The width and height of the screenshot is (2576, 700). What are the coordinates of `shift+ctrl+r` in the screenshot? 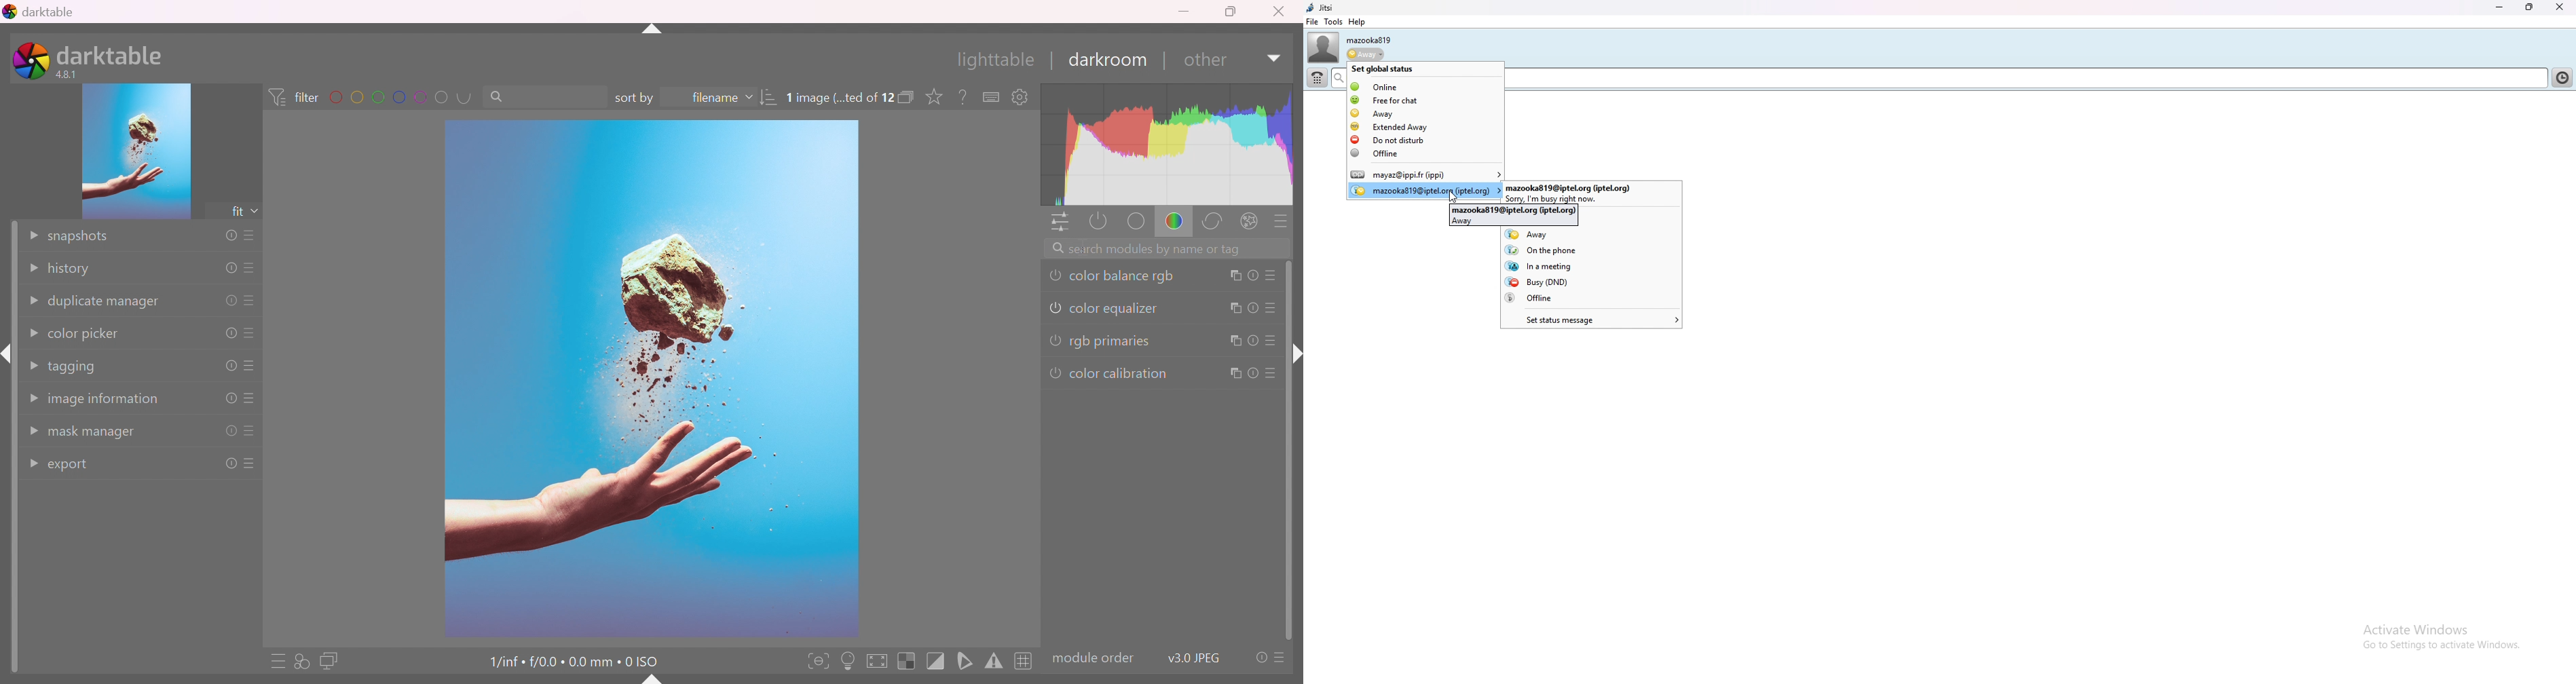 It's located at (1295, 352).